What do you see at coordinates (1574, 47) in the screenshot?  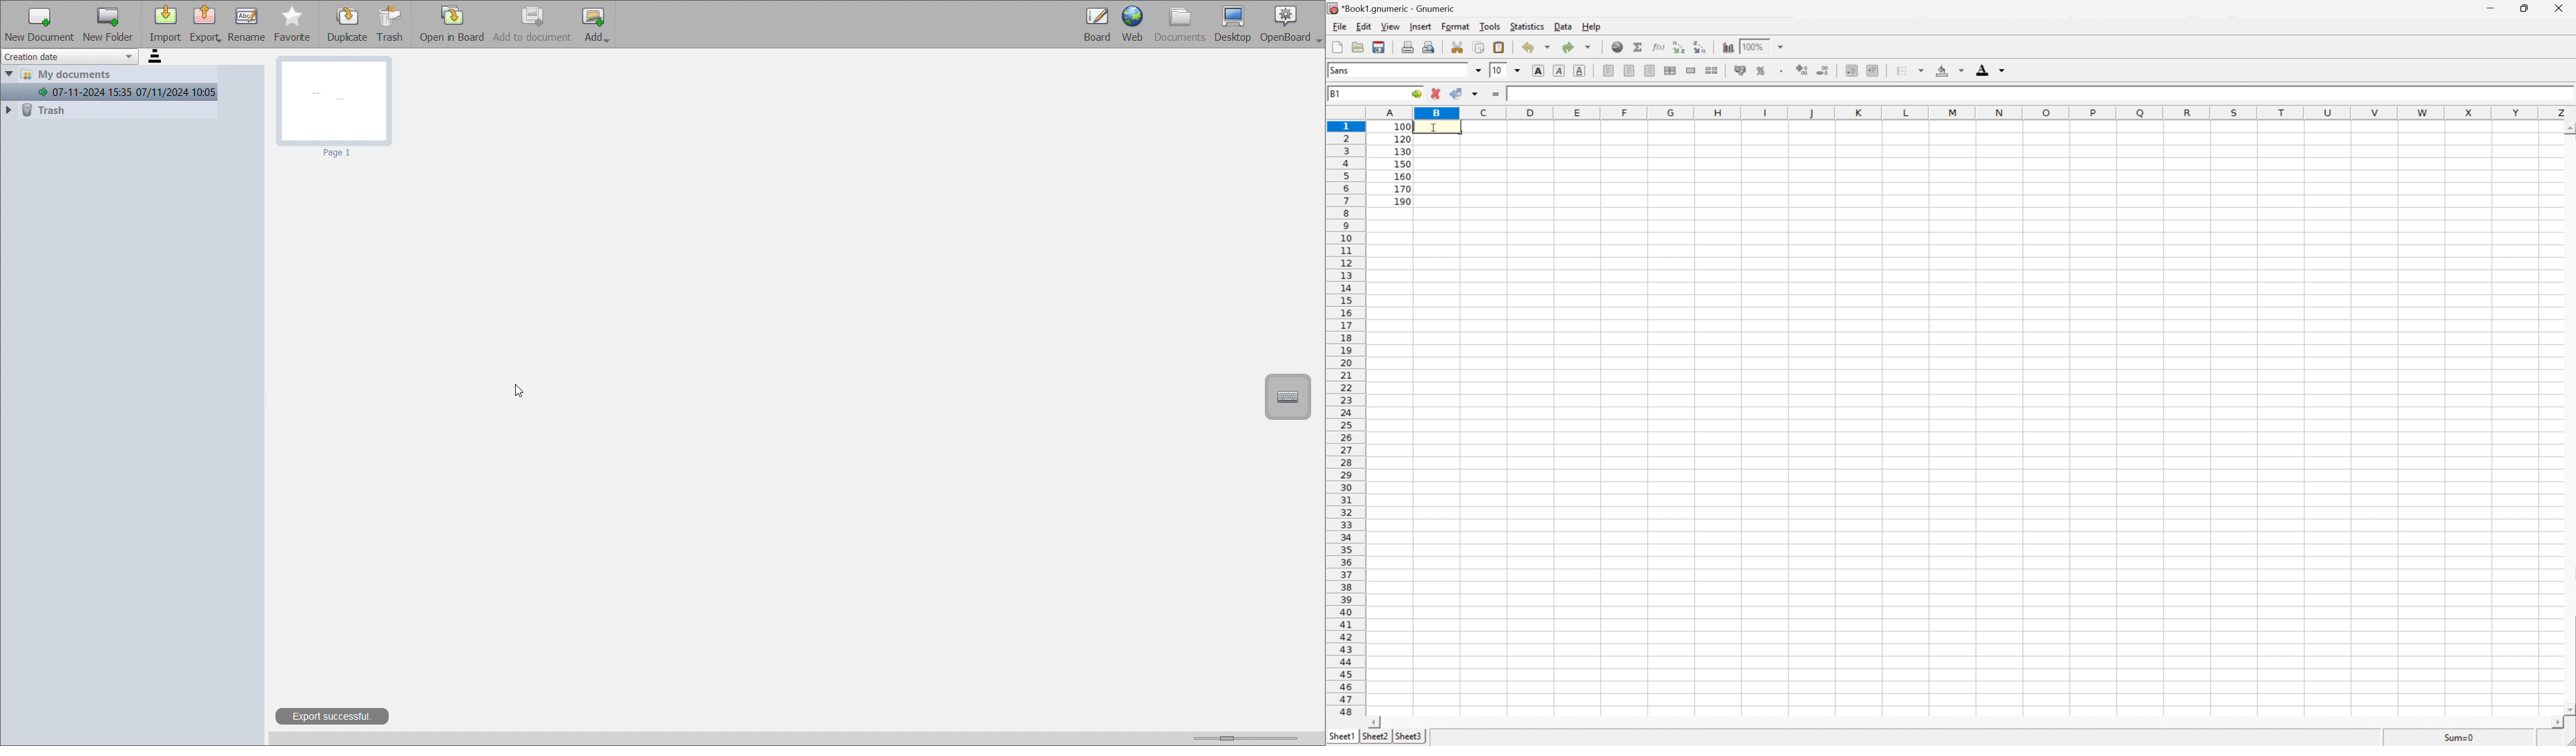 I see `Redo` at bounding box center [1574, 47].